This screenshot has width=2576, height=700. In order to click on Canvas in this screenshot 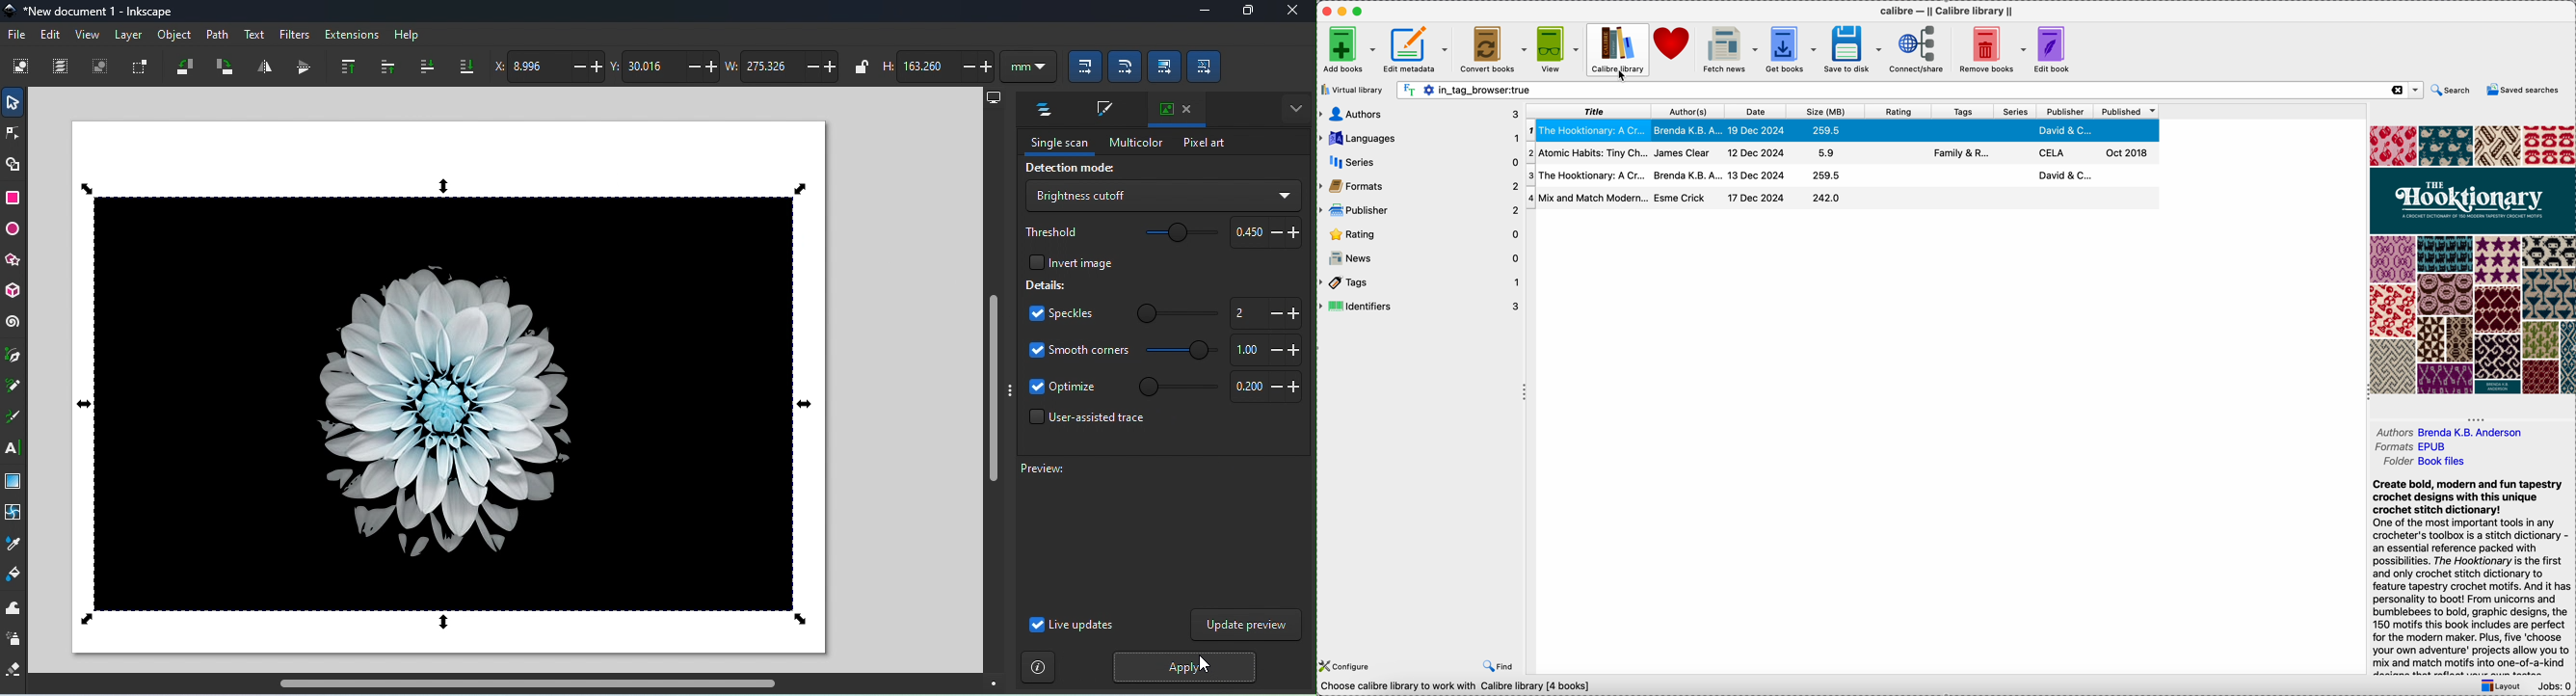, I will do `click(447, 388)`.